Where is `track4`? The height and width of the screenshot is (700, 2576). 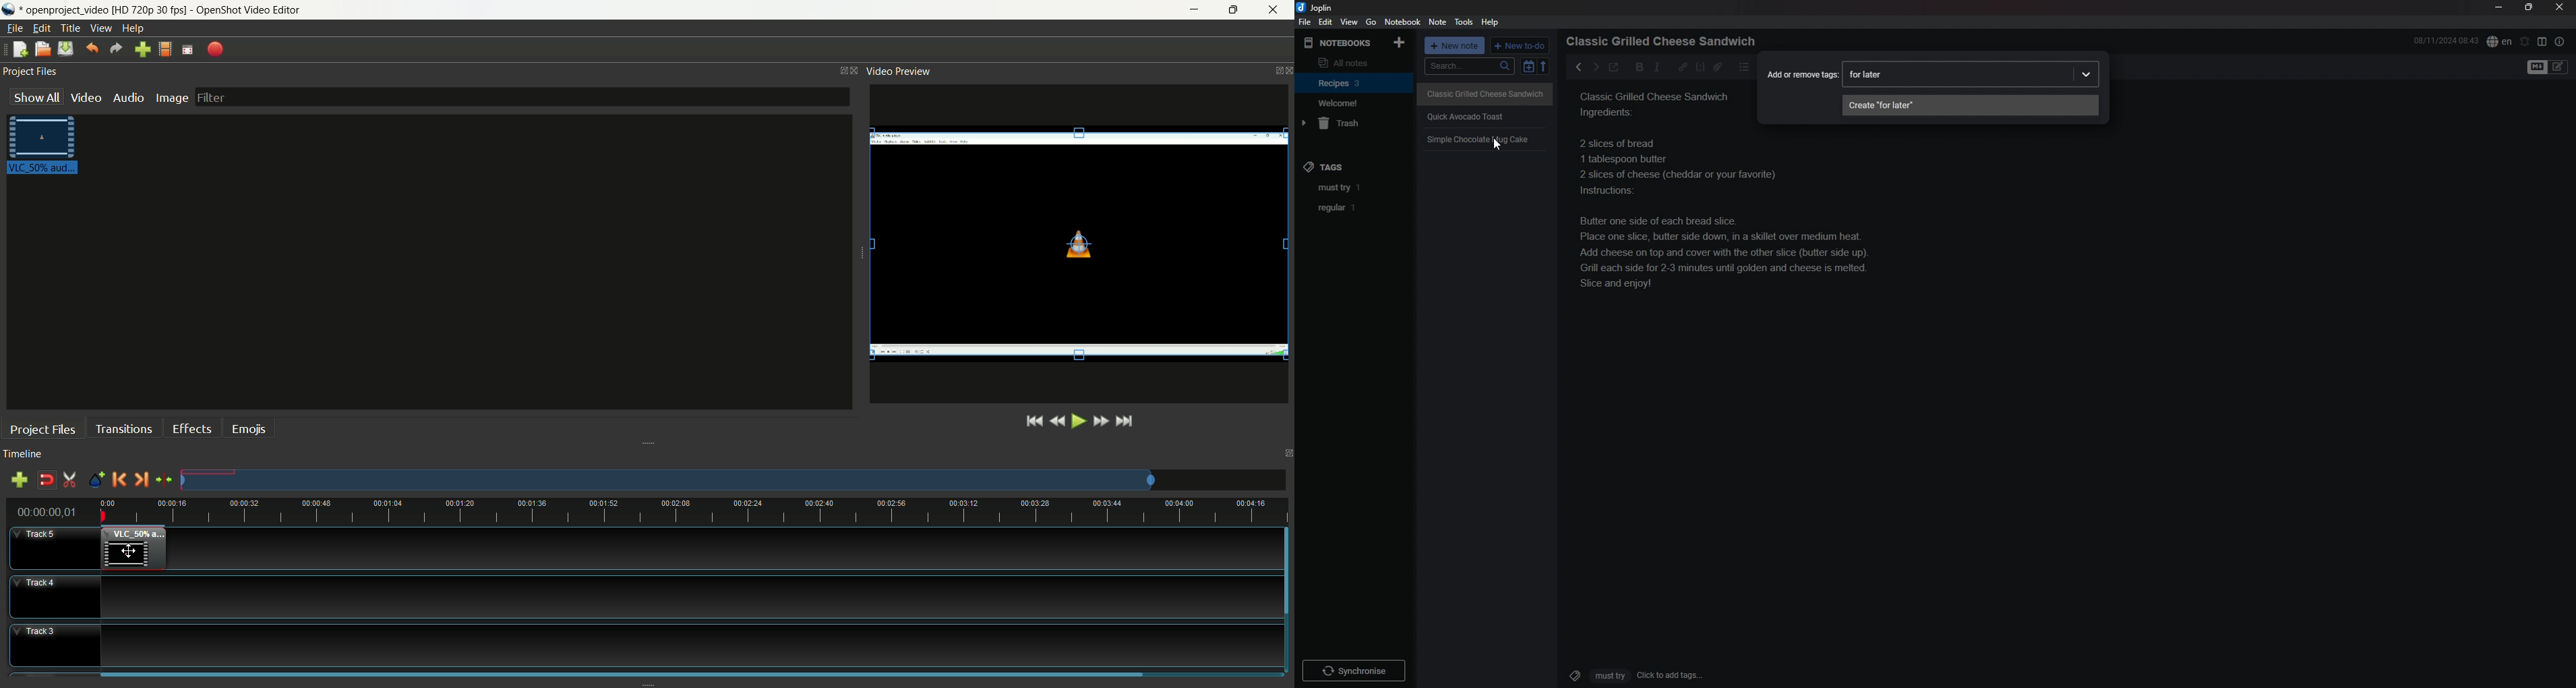 track4 is located at coordinates (55, 598).